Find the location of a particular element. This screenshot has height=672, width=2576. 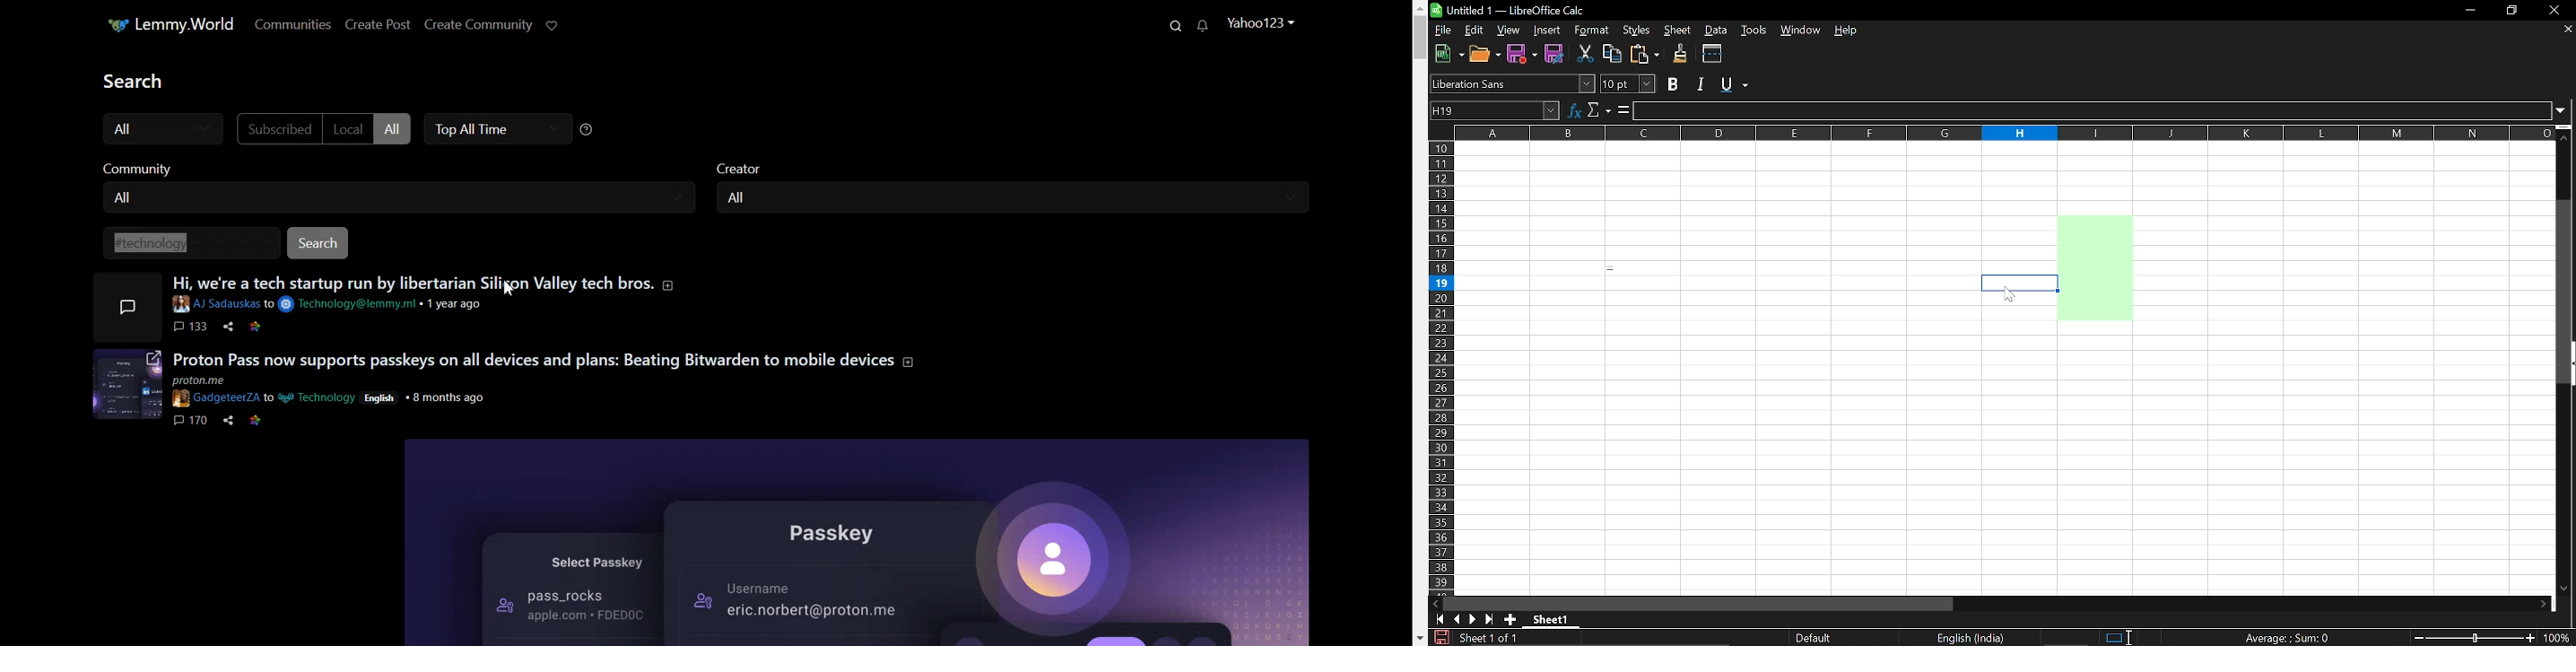

File is located at coordinates (1441, 31).